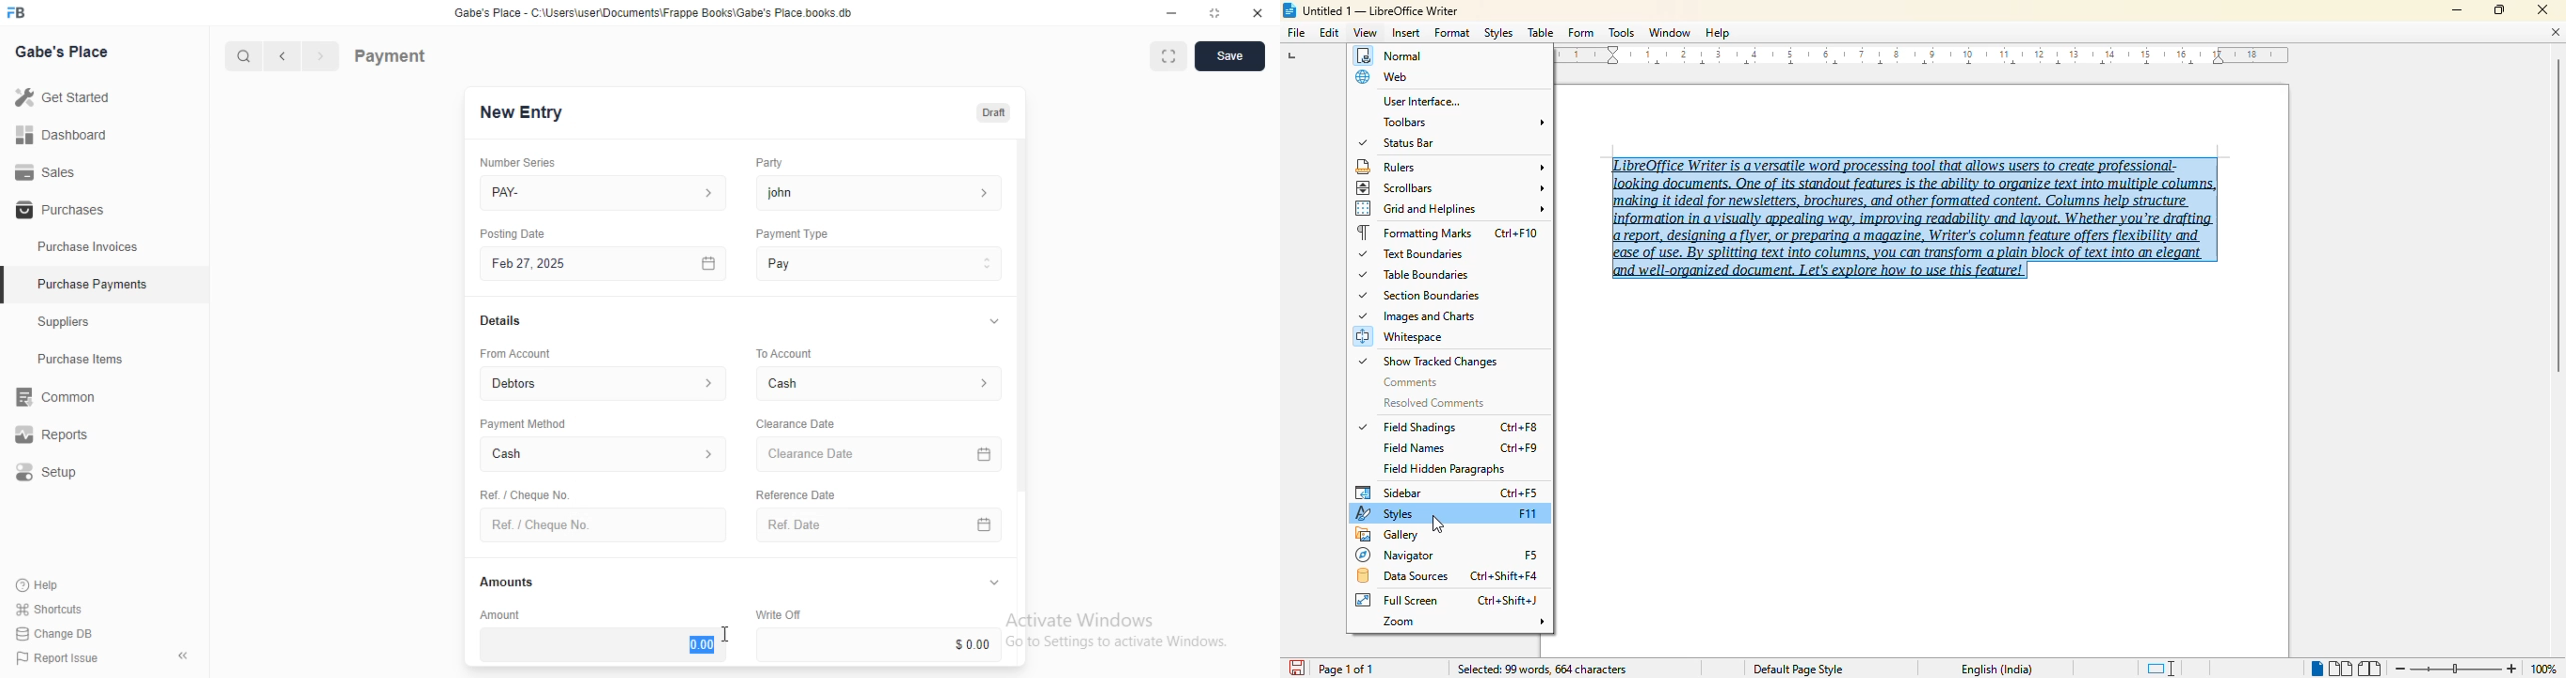  I want to click on expand/collapse, so click(993, 583).